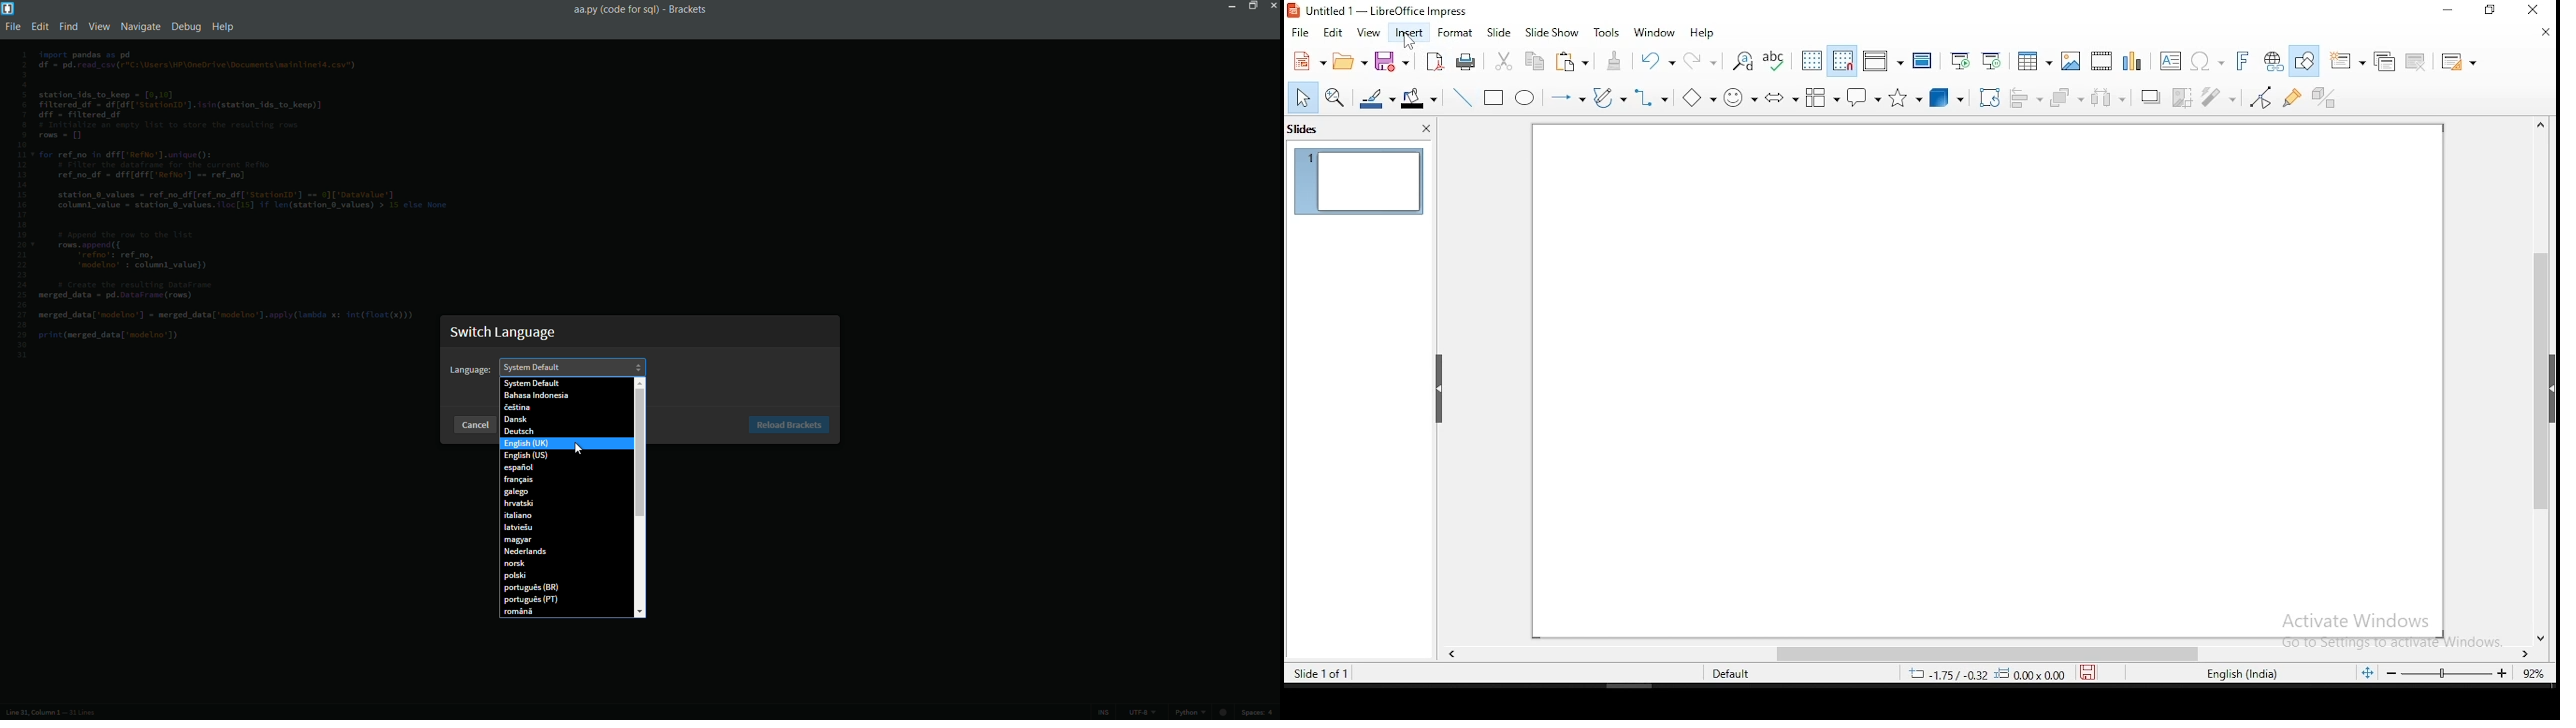  What do you see at coordinates (2151, 98) in the screenshot?
I see `shadow` at bounding box center [2151, 98].